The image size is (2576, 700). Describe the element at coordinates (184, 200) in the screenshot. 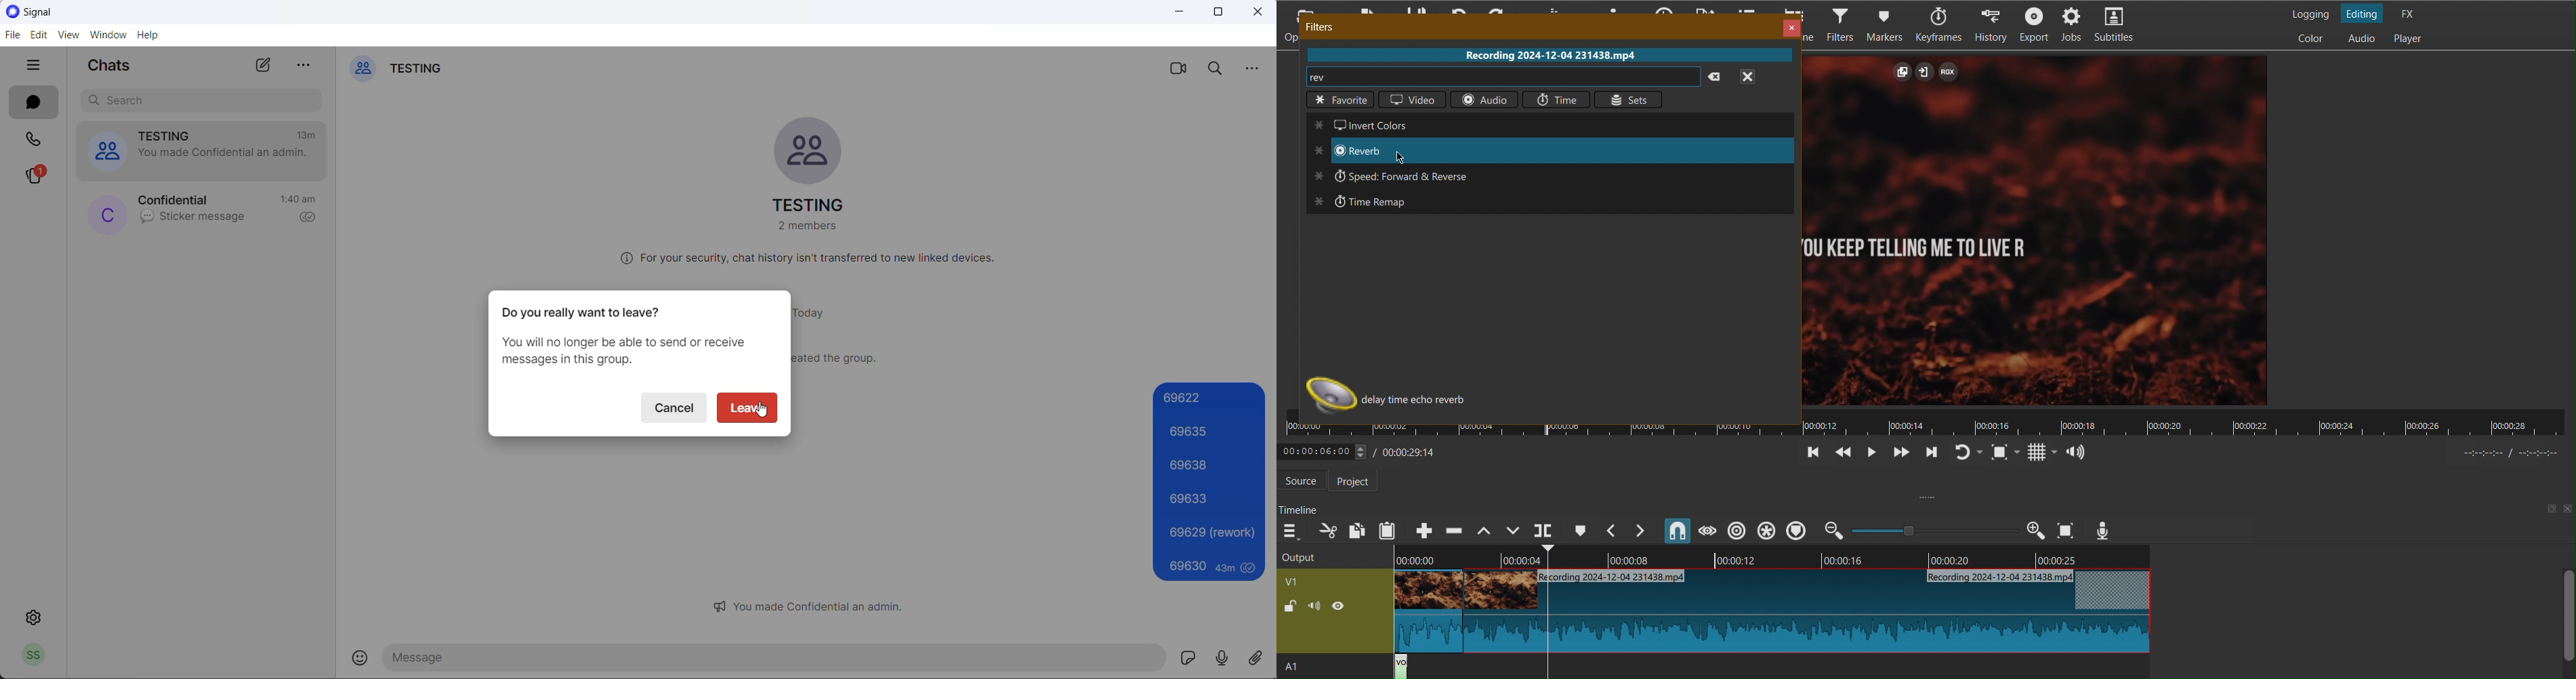

I see `contact name` at that location.